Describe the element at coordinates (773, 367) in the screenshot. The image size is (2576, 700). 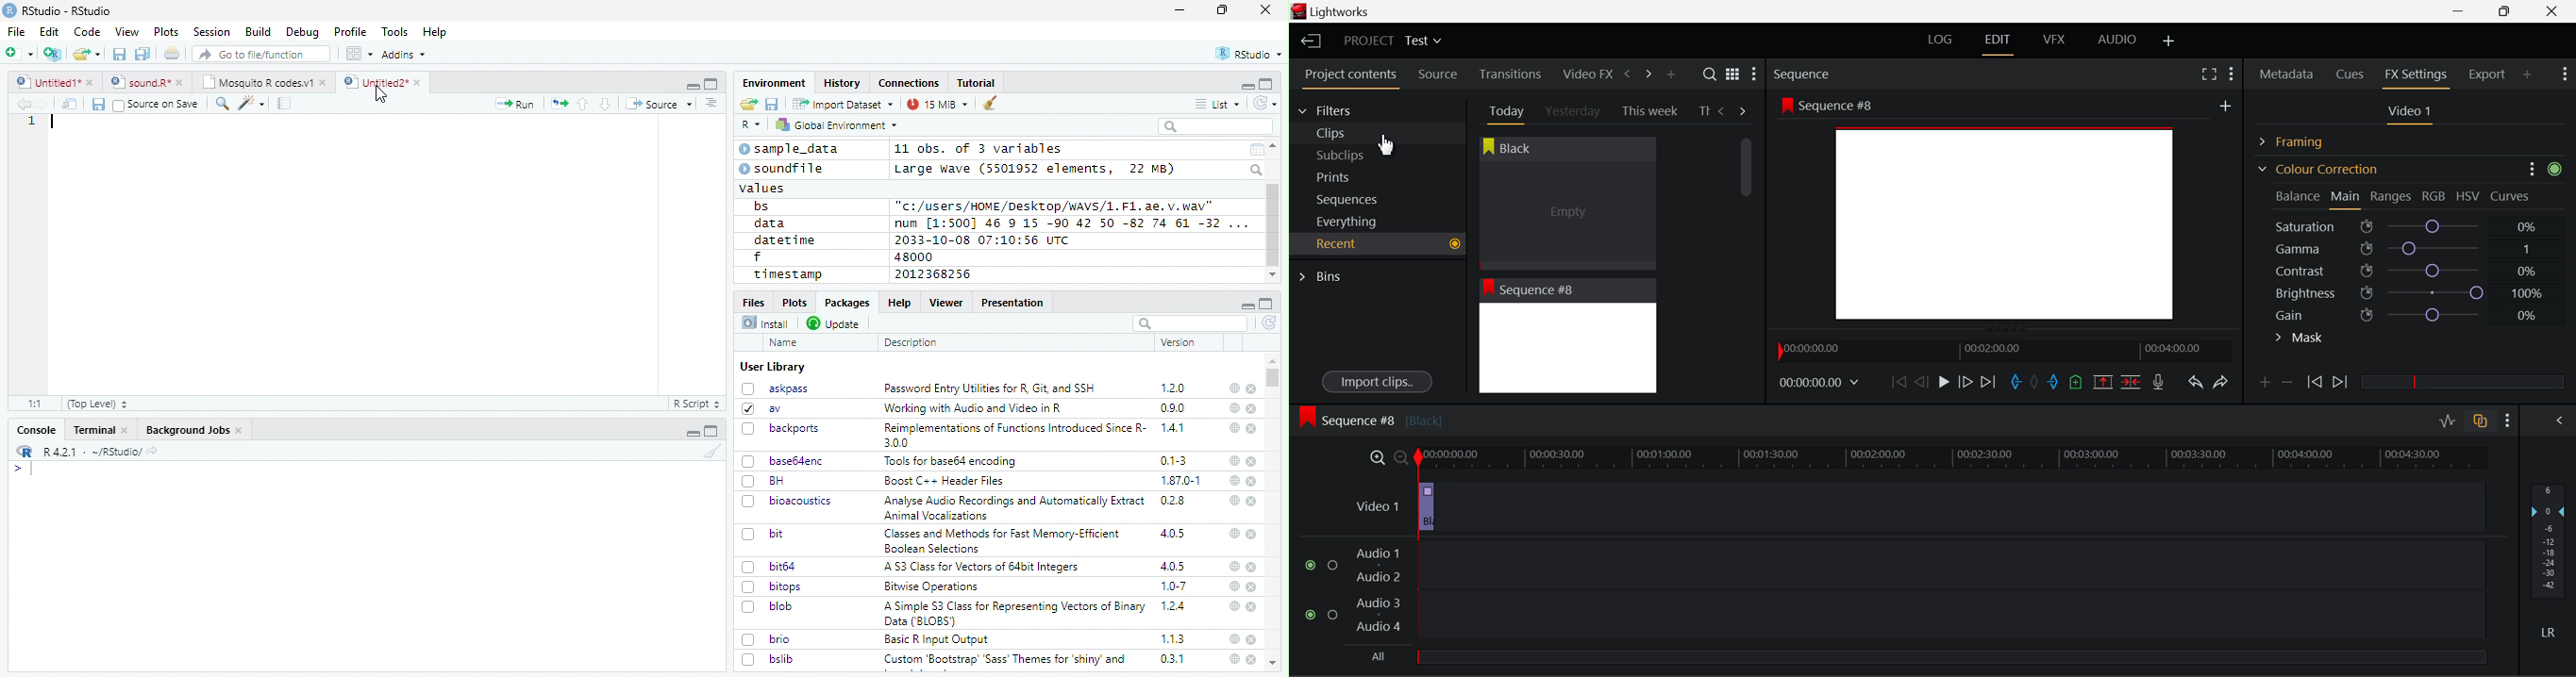
I see `User Library` at that location.